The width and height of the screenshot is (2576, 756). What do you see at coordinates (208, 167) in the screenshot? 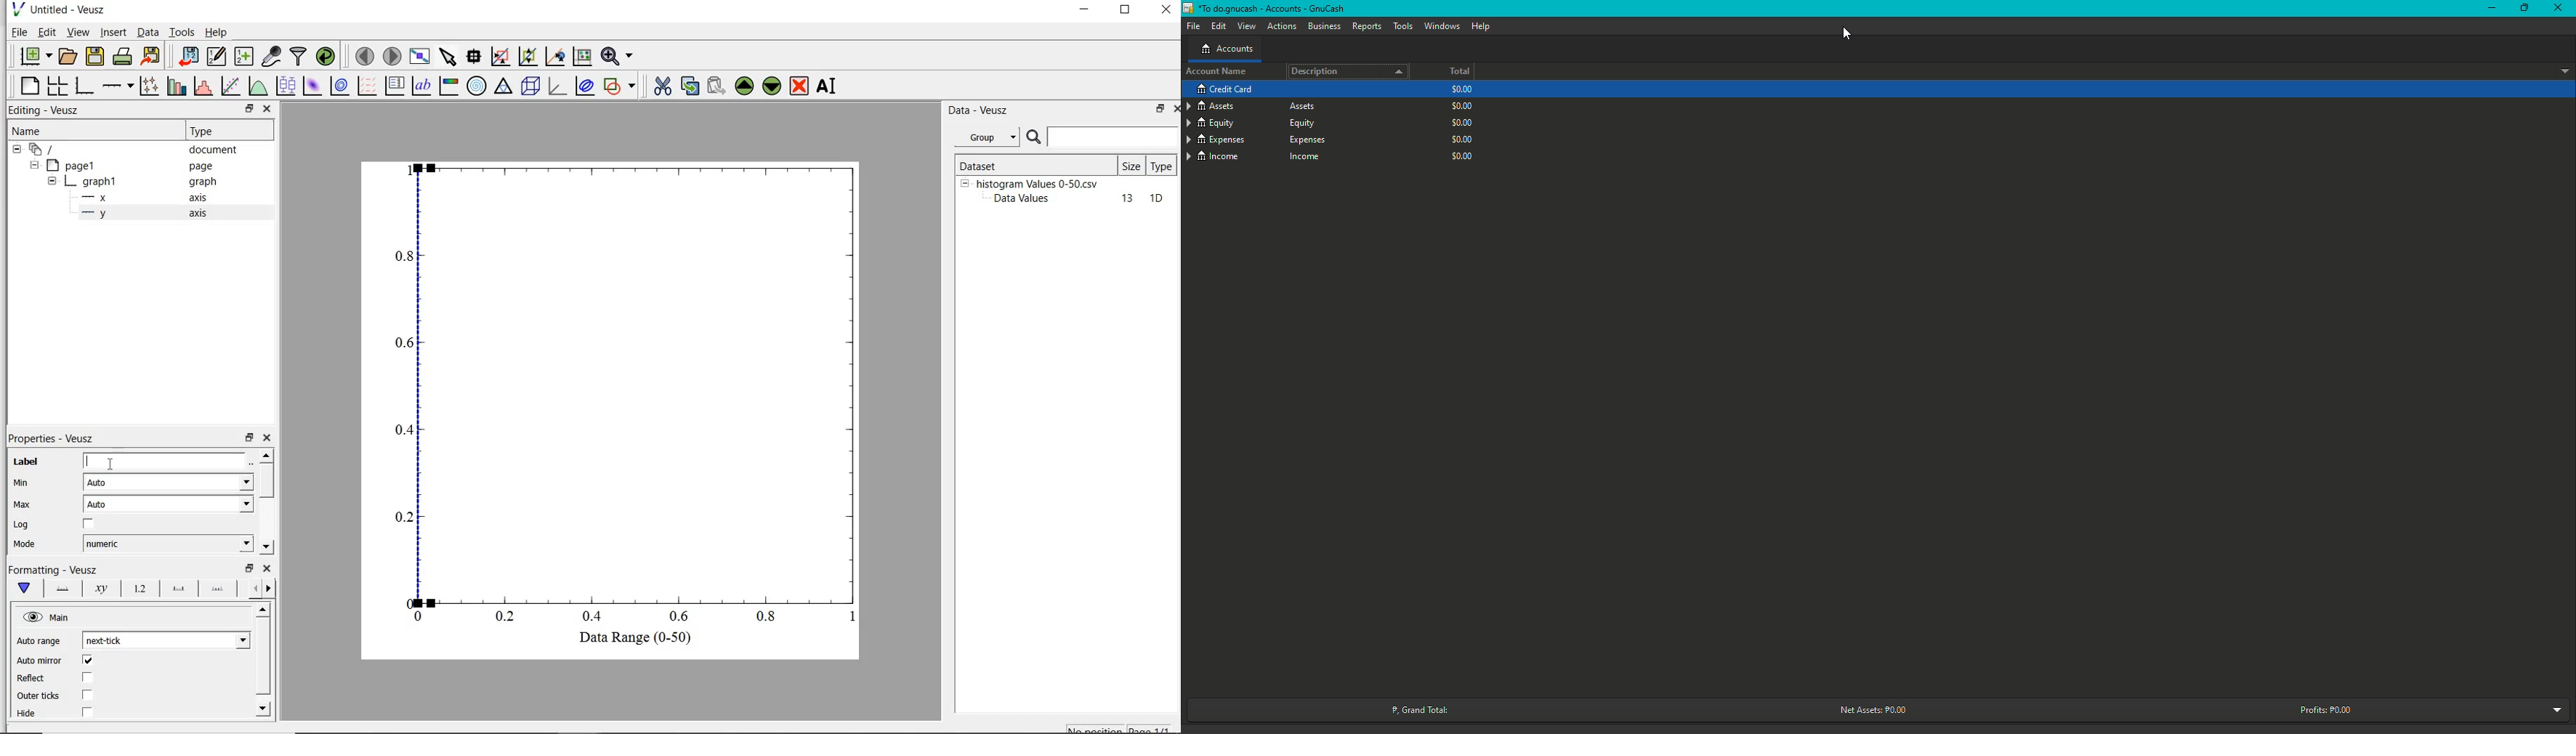
I see `page` at bounding box center [208, 167].